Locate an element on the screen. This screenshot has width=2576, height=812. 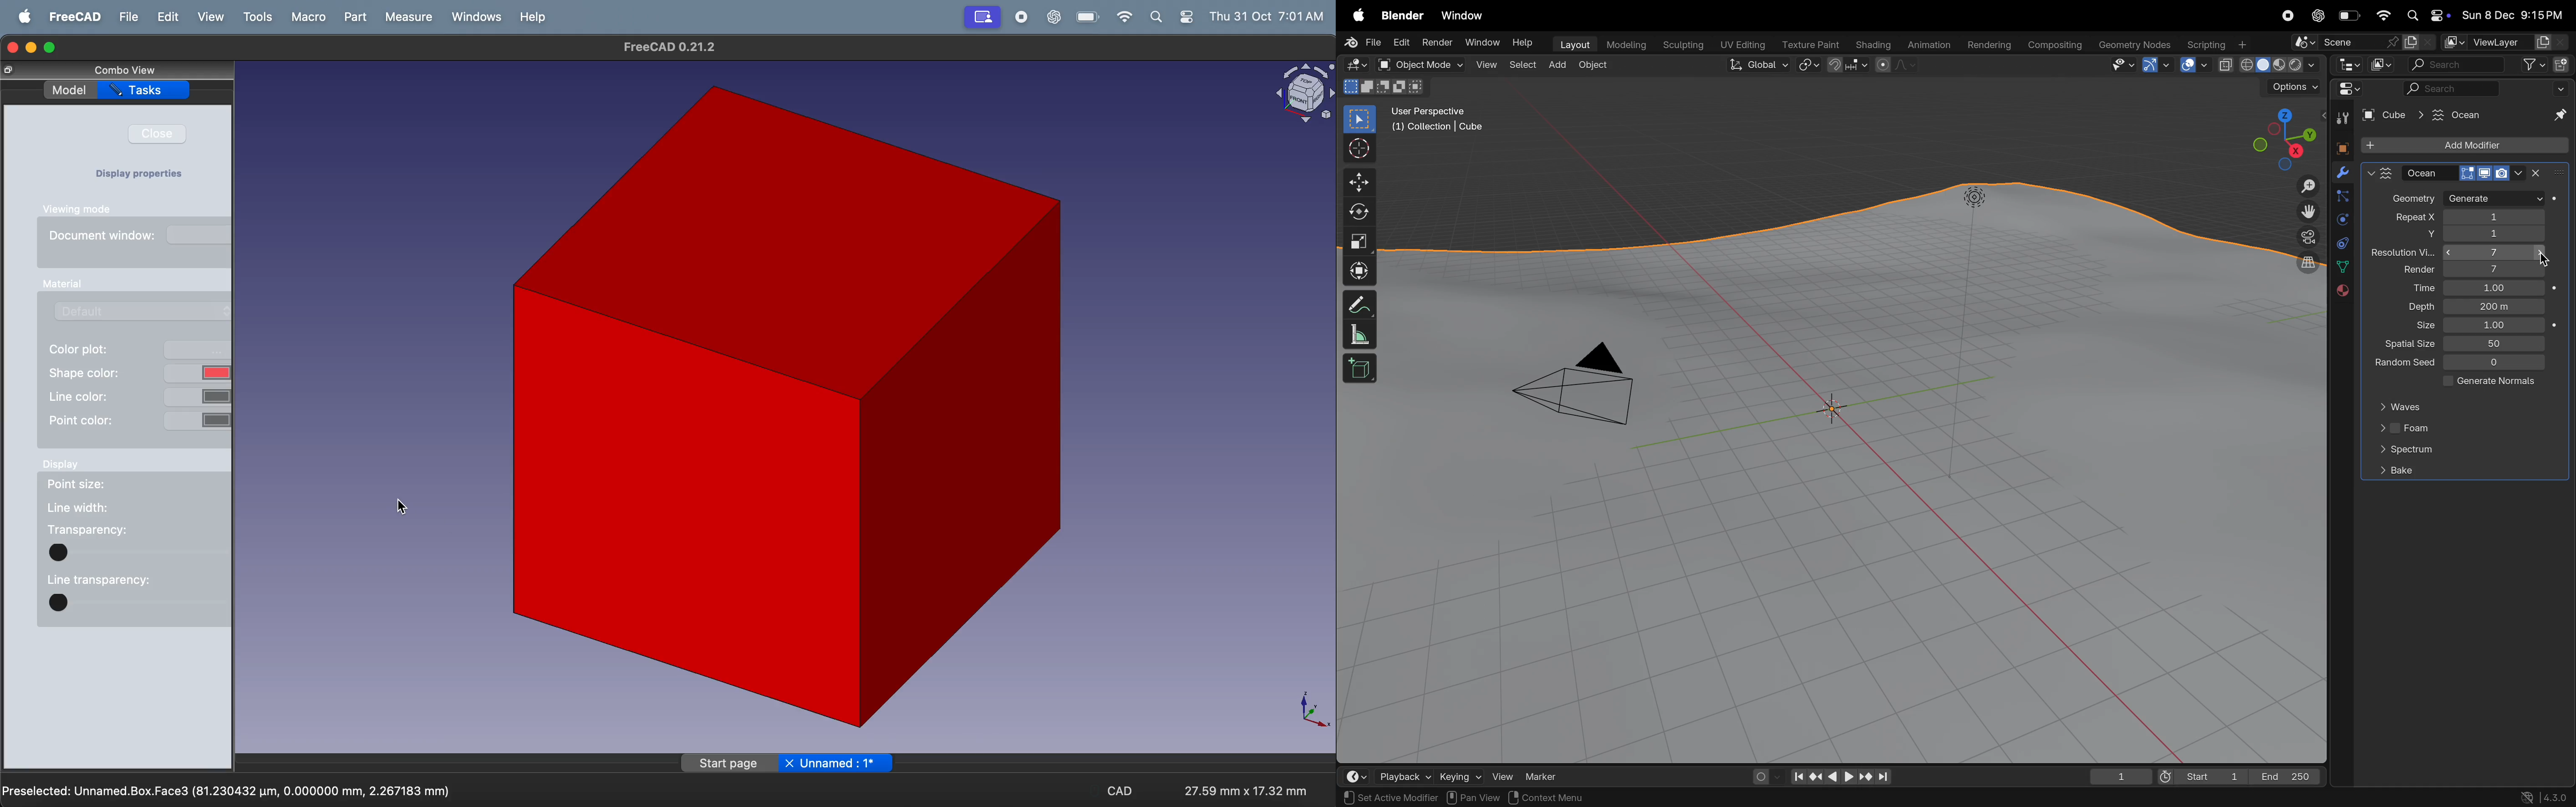
wifi is located at coordinates (1120, 17).